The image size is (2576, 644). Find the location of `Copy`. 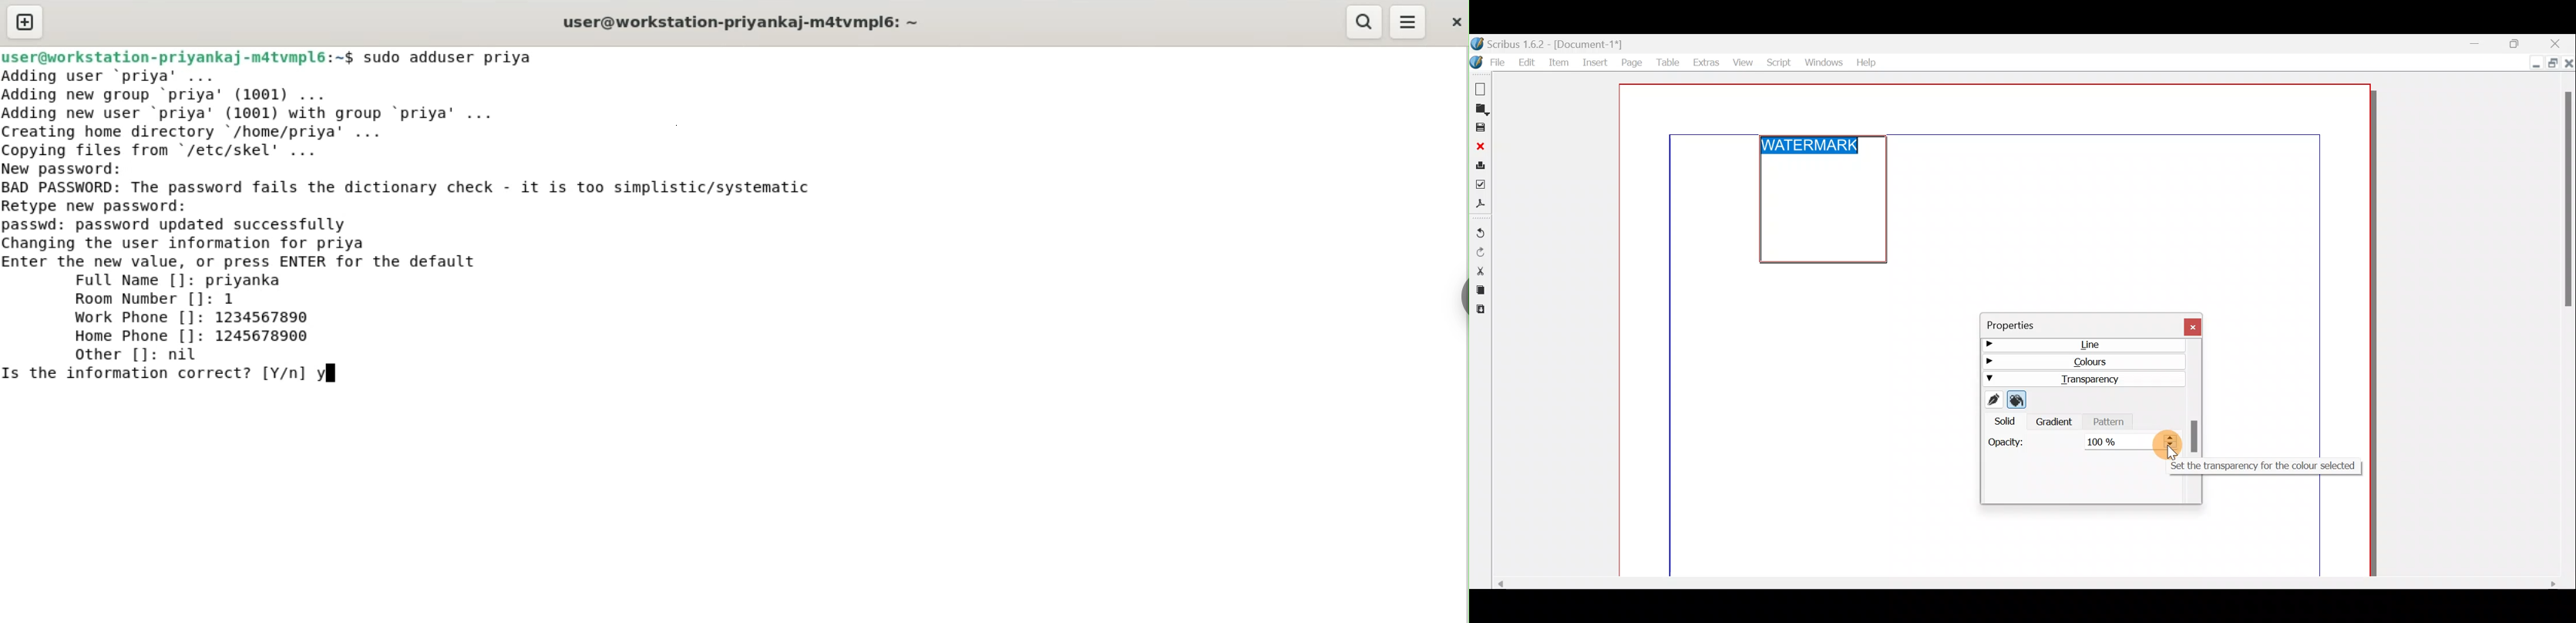

Copy is located at coordinates (1478, 291).